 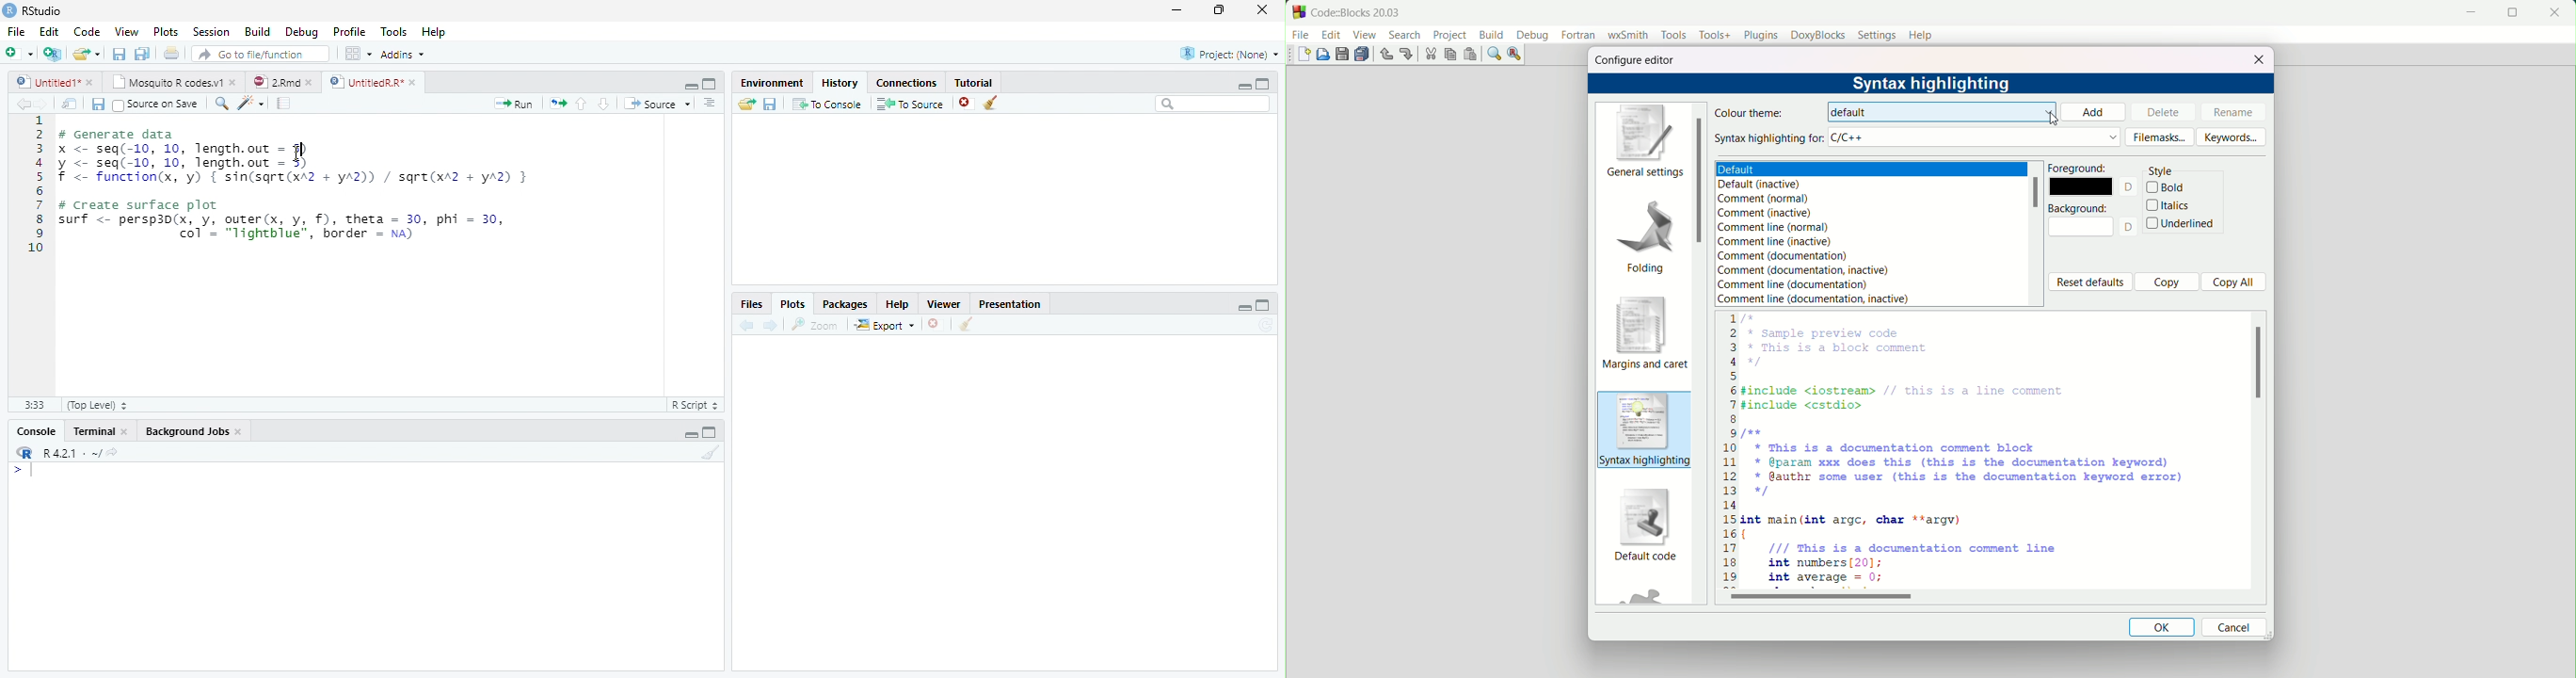 I want to click on italics, so click(x=2170, y=205).